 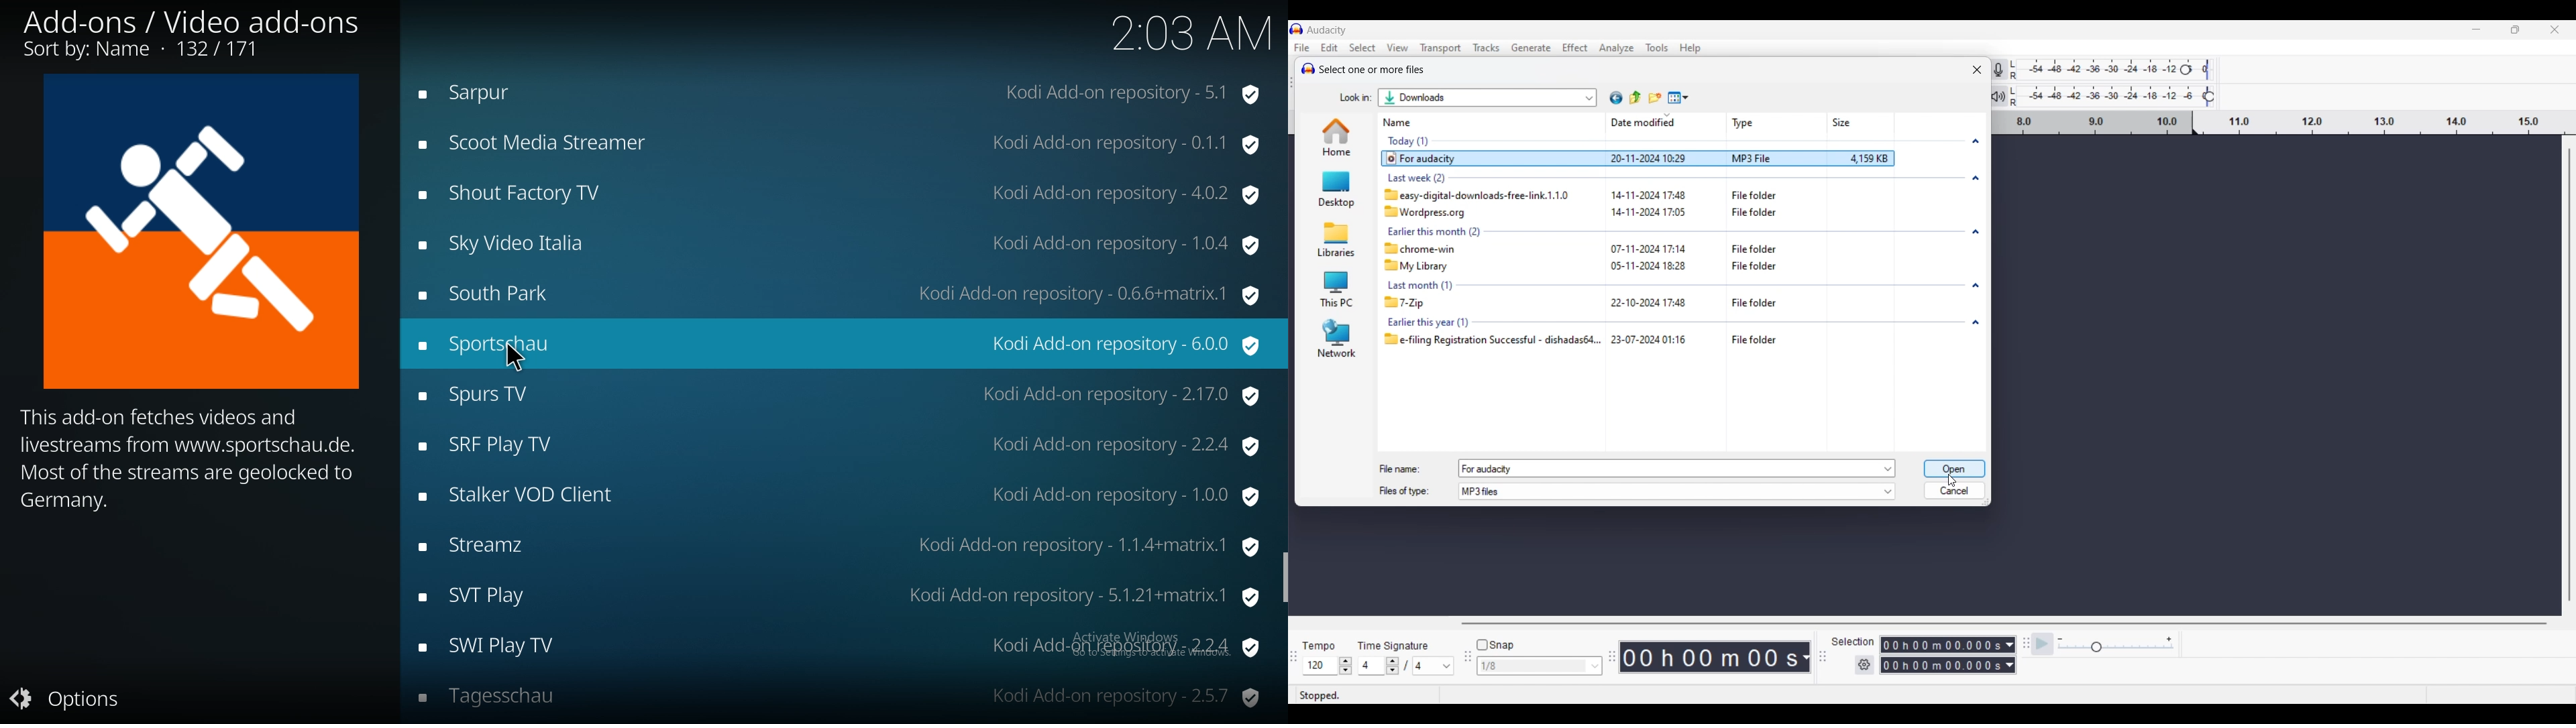 I want to click on swi play tv, so click(x=845, y=647).